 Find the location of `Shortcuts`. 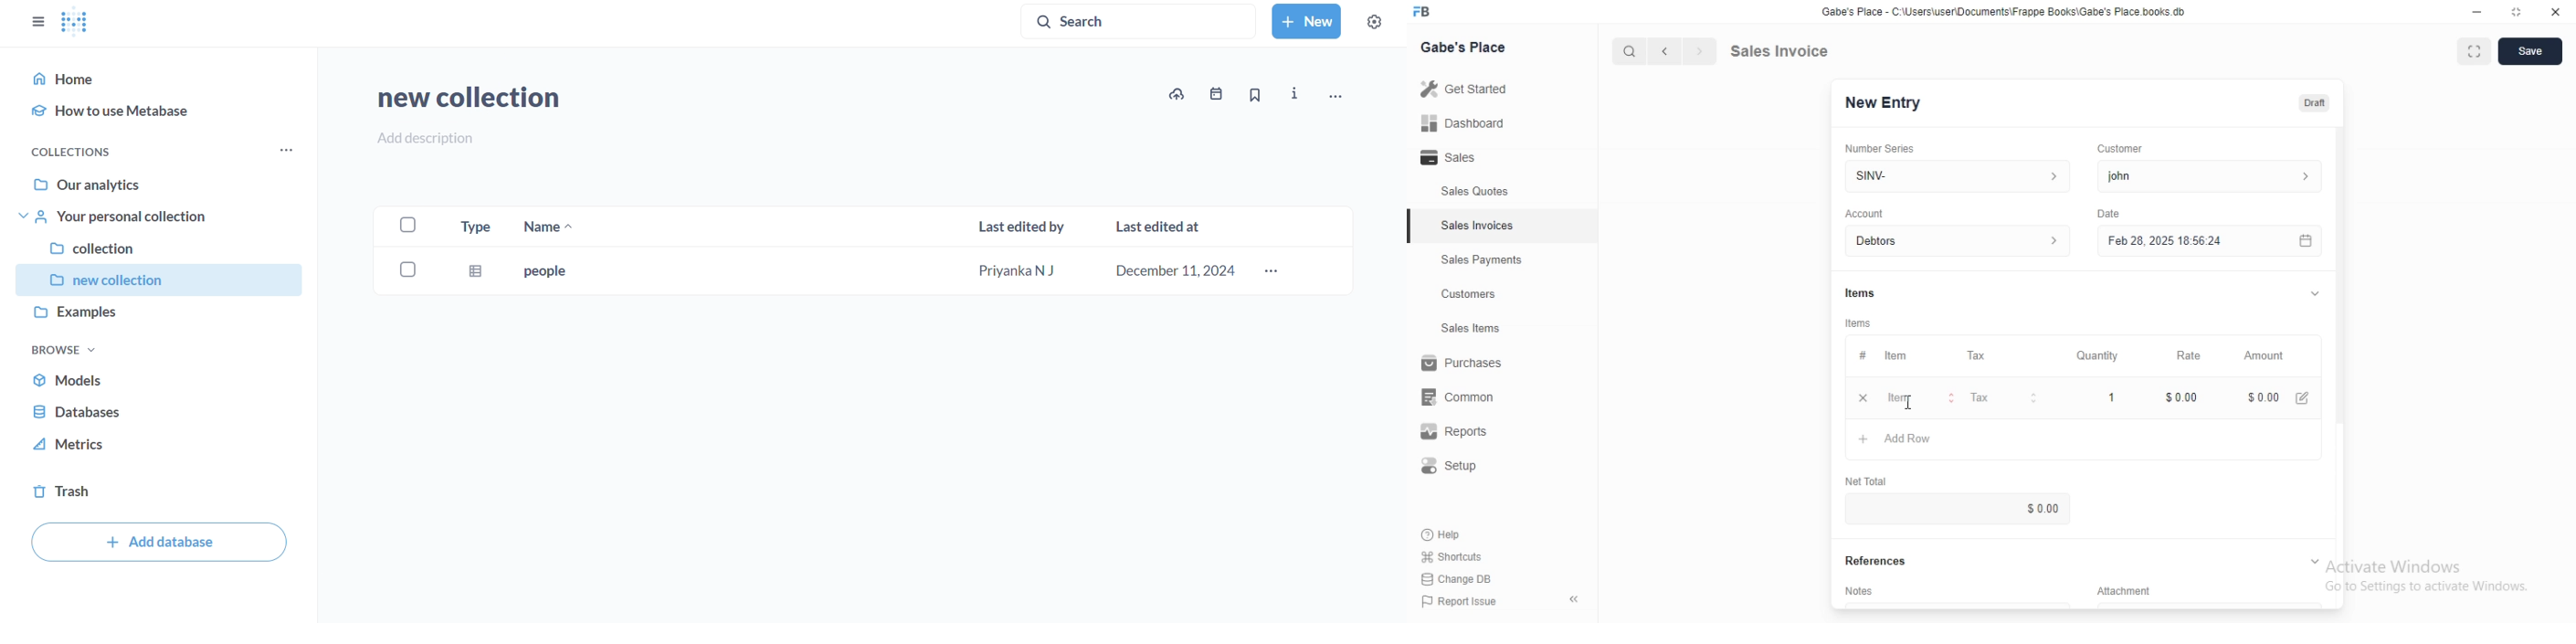

Shortcuts is located at coordinates (1462, 555).